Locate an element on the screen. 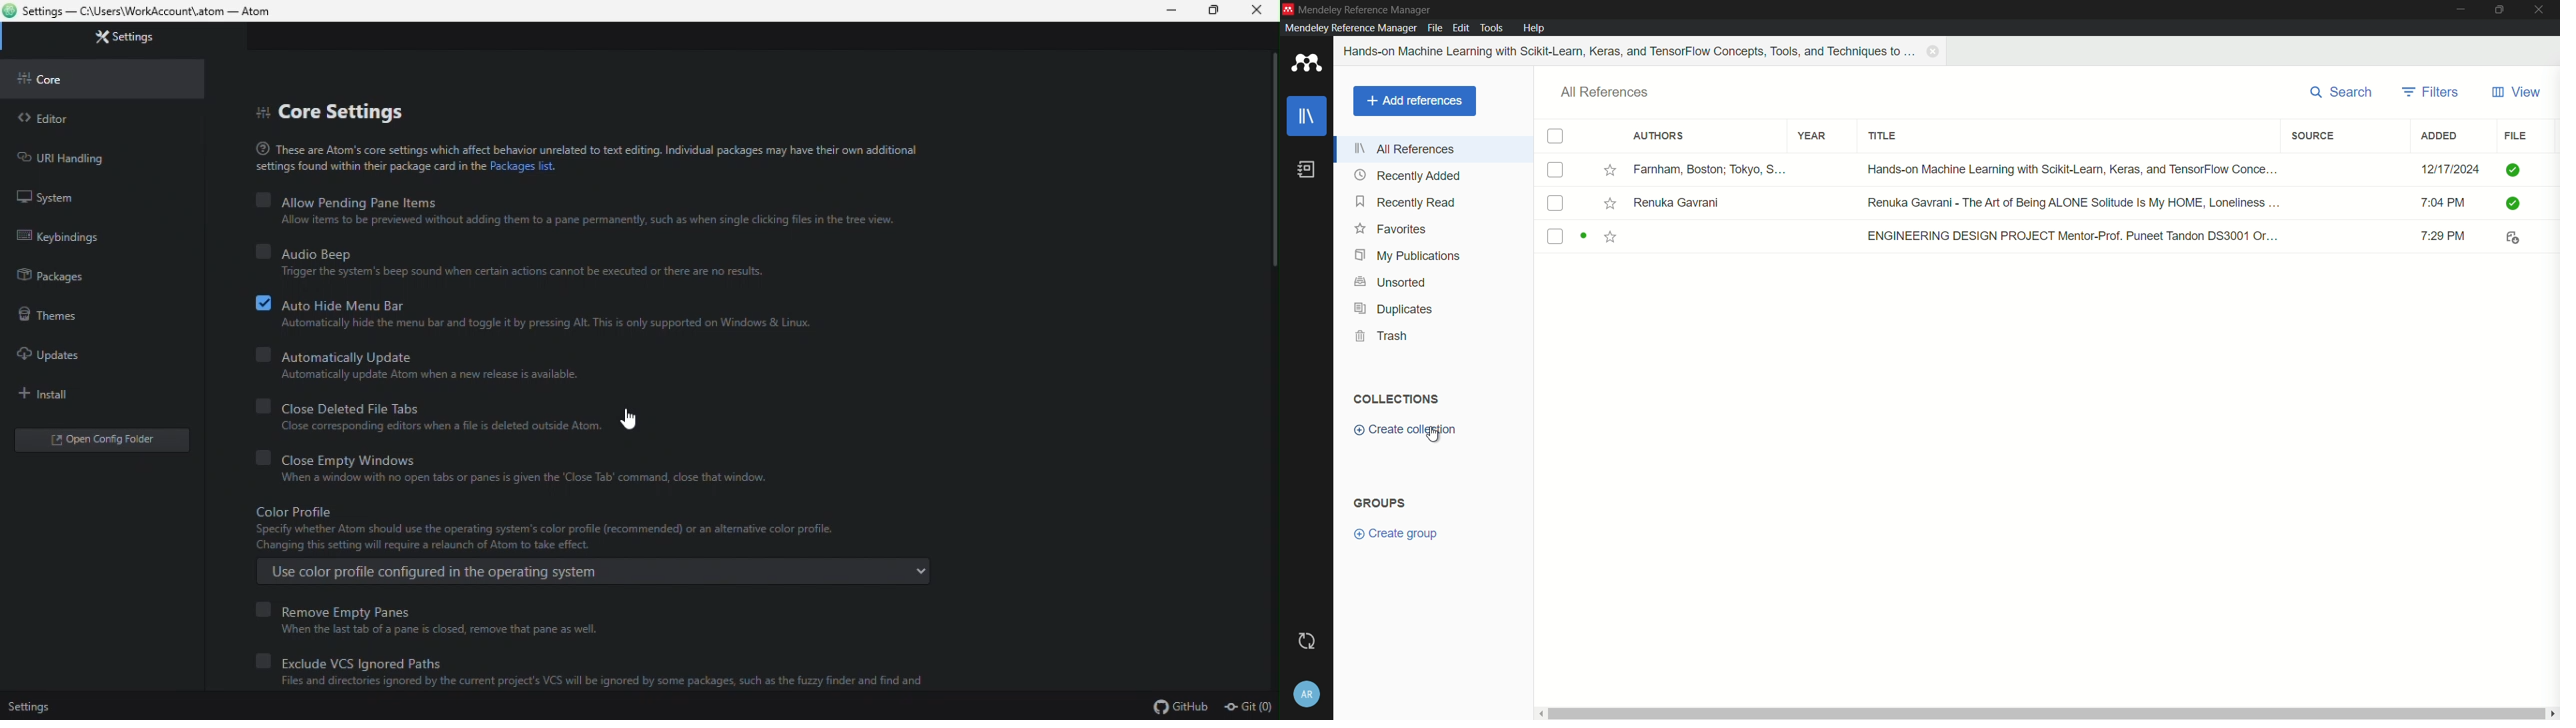 The height and width of the screenshot is (728, 2576). title is located at coordinates (1883, 137).